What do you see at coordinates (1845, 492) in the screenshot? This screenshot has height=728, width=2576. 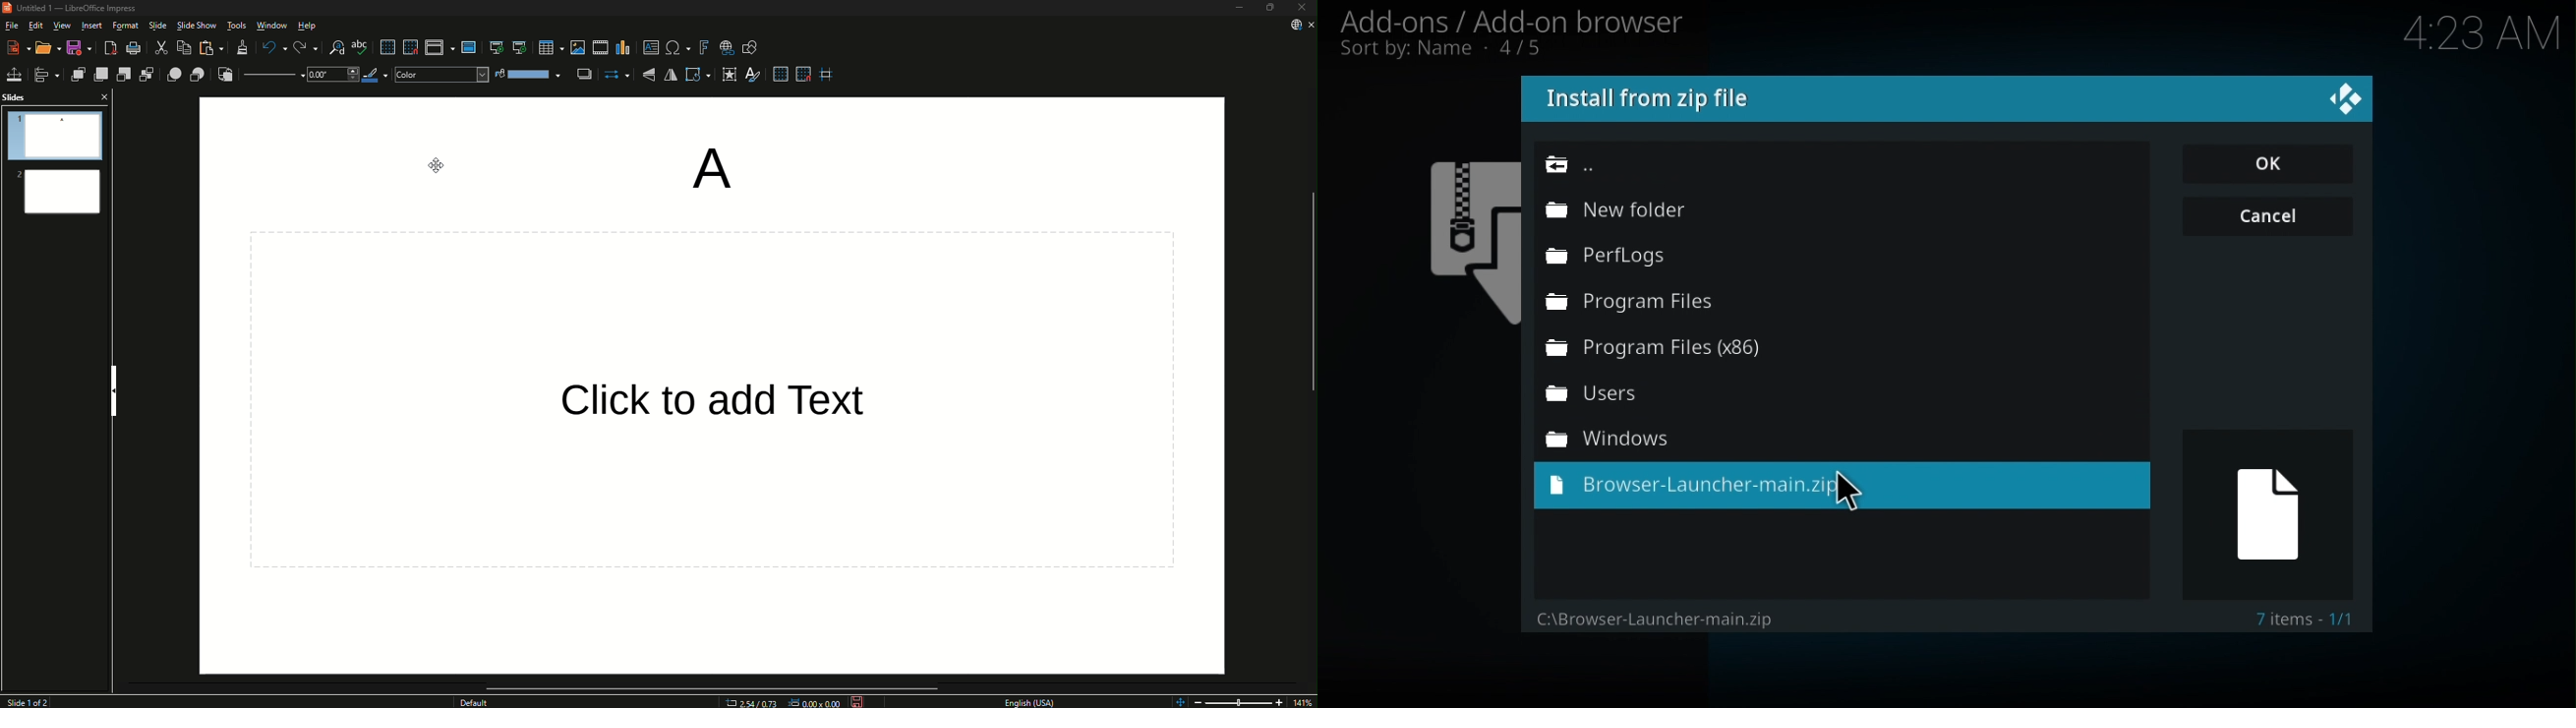 I see `cursor` at bounding box center [1845, 492].